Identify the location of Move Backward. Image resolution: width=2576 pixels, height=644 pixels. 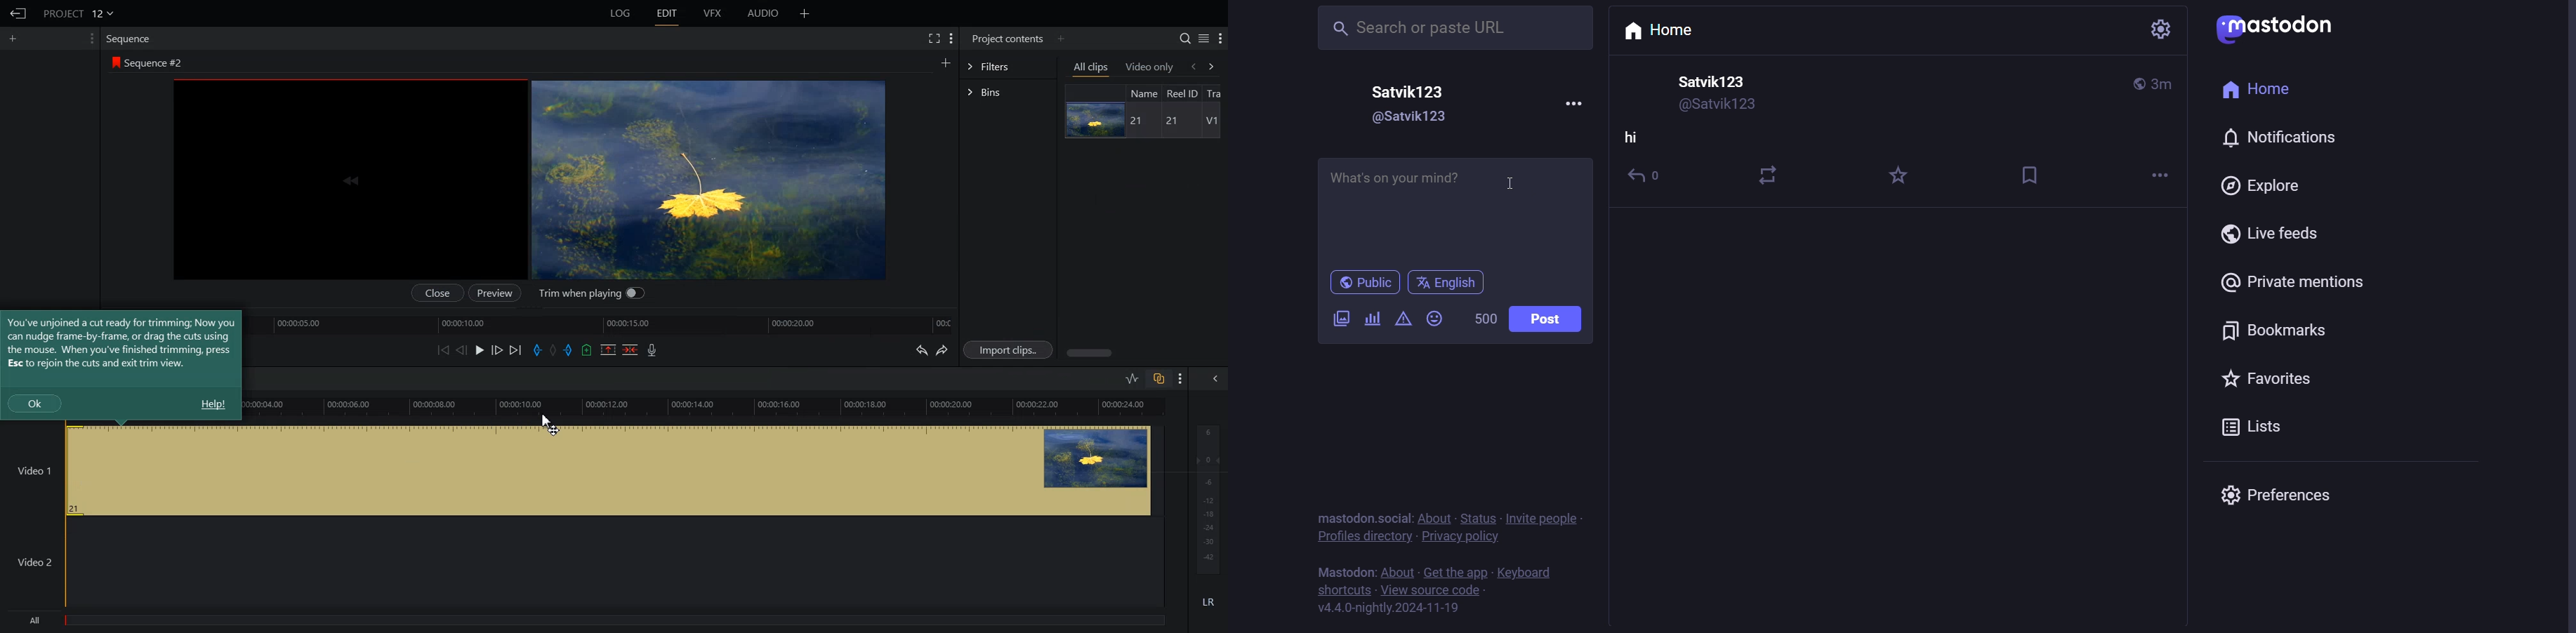
(443, 350).